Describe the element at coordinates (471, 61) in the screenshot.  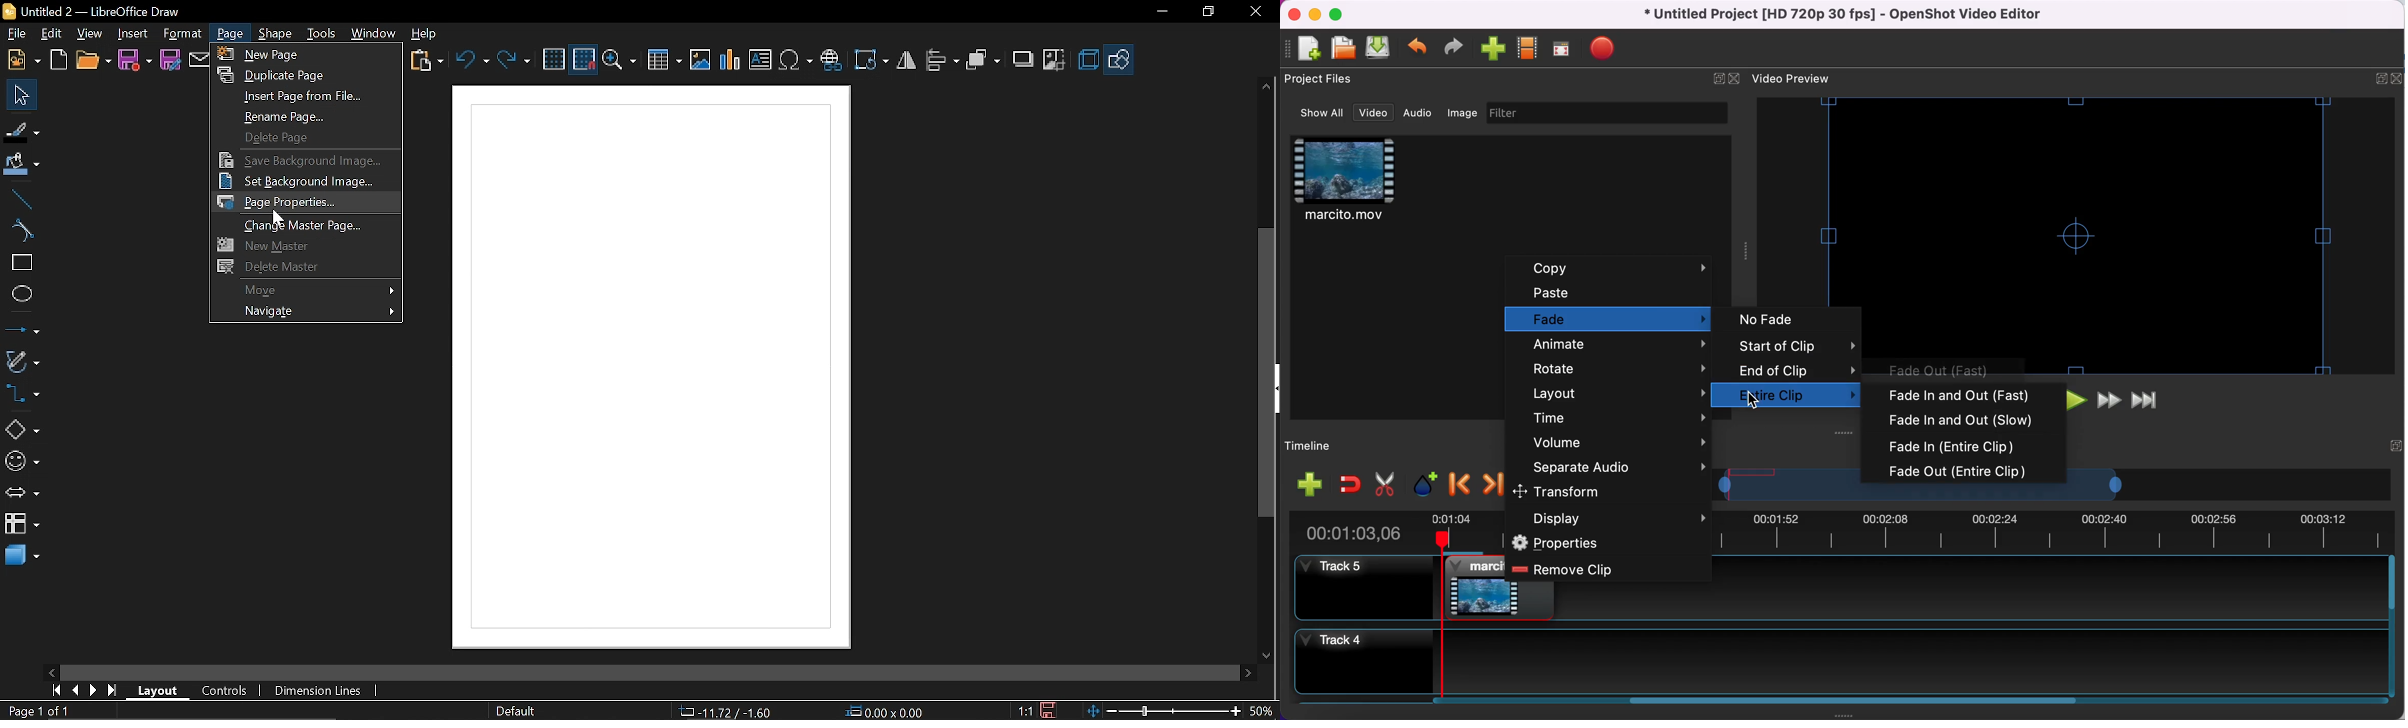
I see `UNdo` at that location.